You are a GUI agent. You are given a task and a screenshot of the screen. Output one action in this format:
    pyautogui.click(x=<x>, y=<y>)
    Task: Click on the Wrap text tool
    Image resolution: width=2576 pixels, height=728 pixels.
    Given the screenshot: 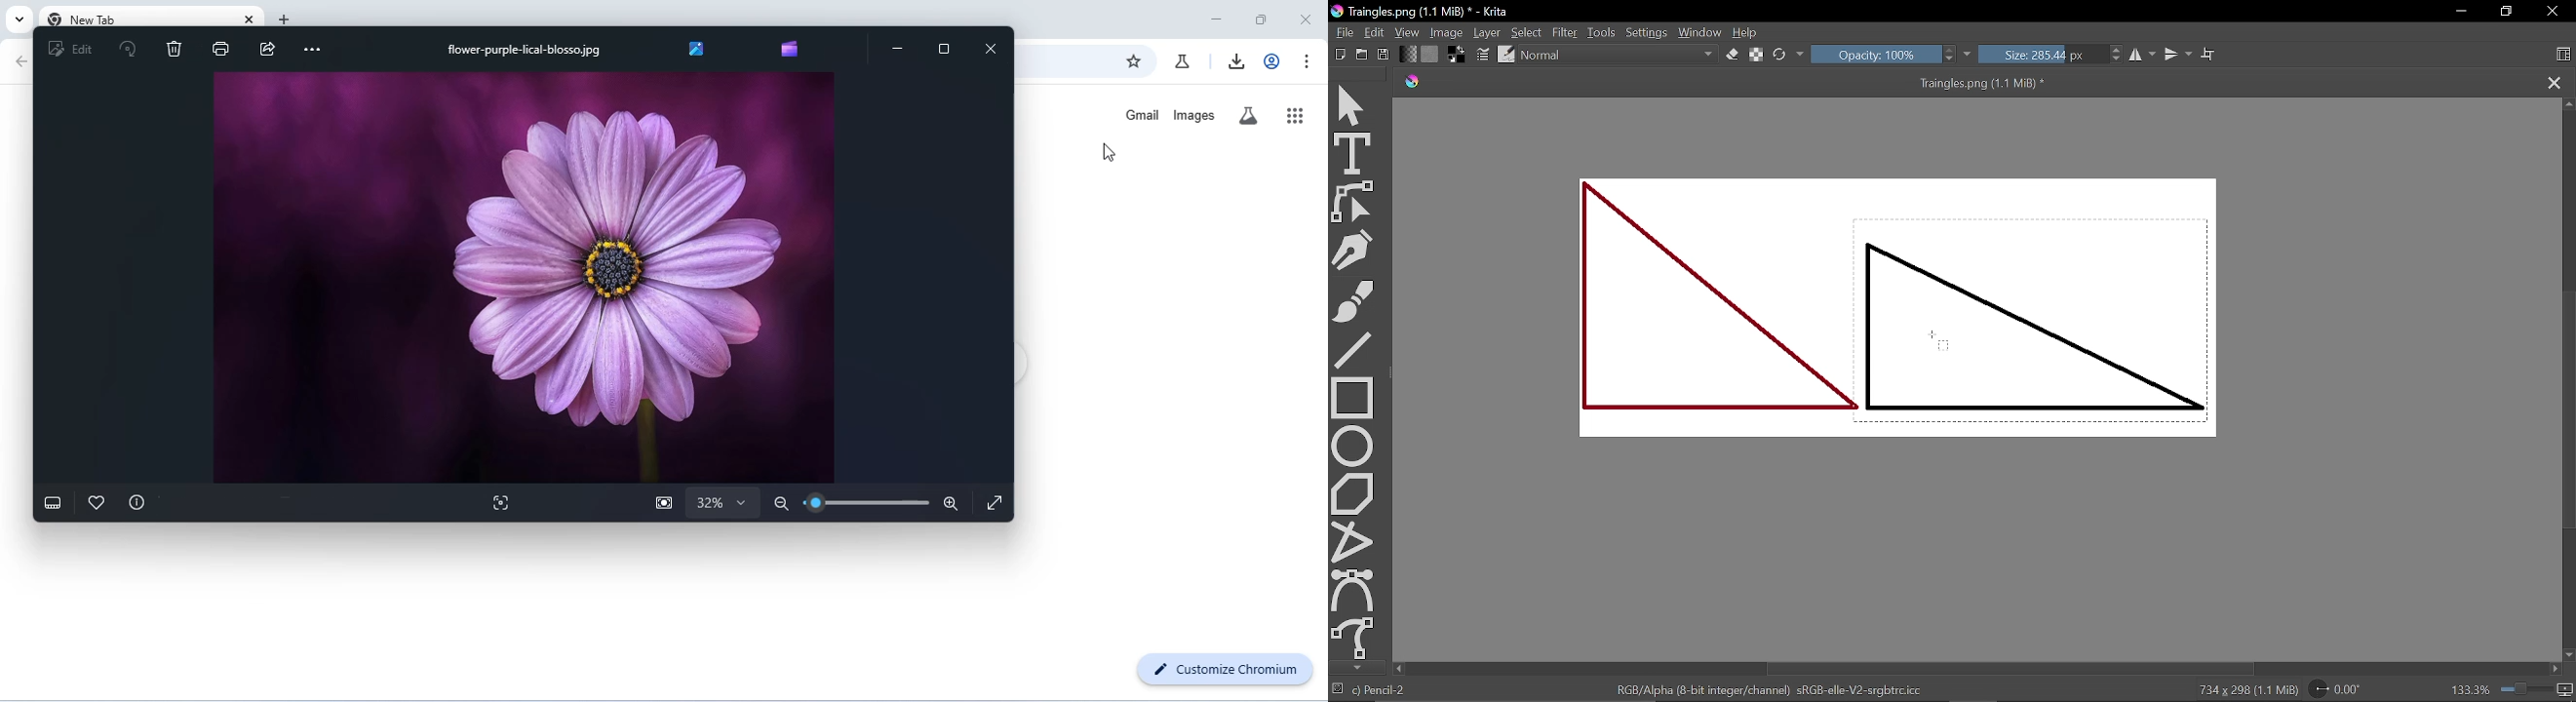 What is the action you would take?
    pyautogui.click(x=2207, y=54)
    